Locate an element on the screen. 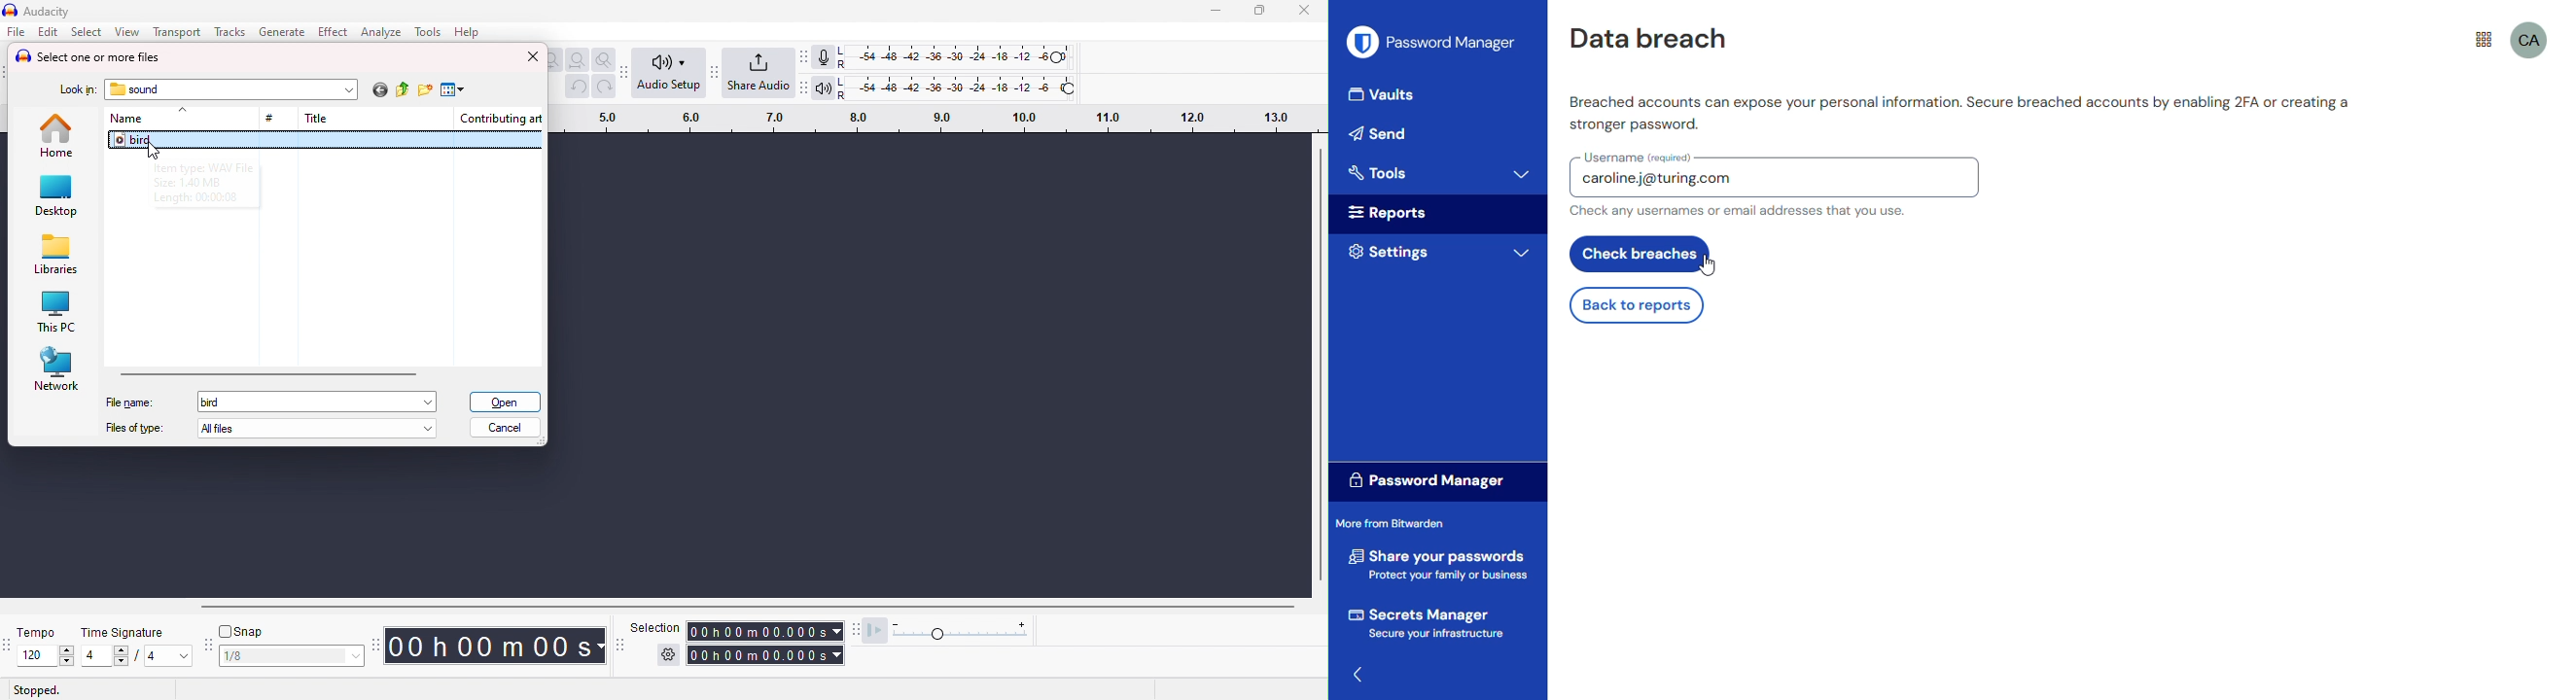  horizontal scroll bar is located at coordinates (269, 371).